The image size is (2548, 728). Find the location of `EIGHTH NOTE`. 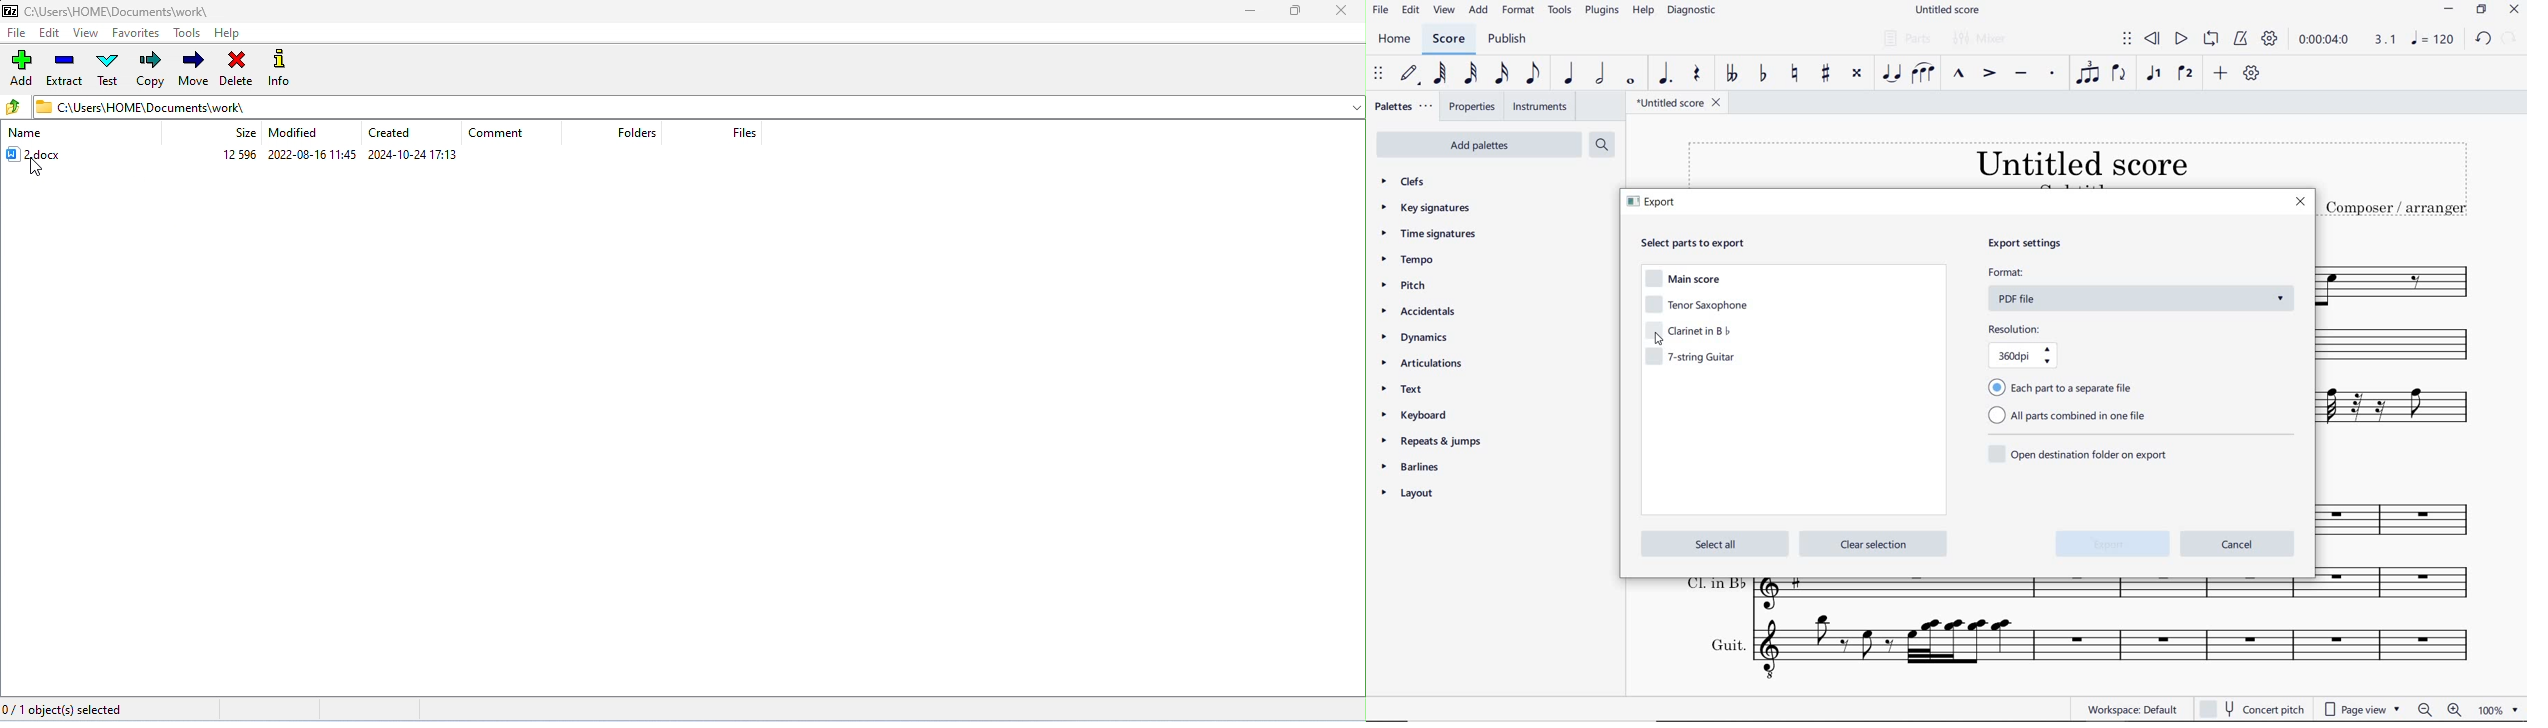

EIGHTH NOTE is located at coordinates (1533, 76).